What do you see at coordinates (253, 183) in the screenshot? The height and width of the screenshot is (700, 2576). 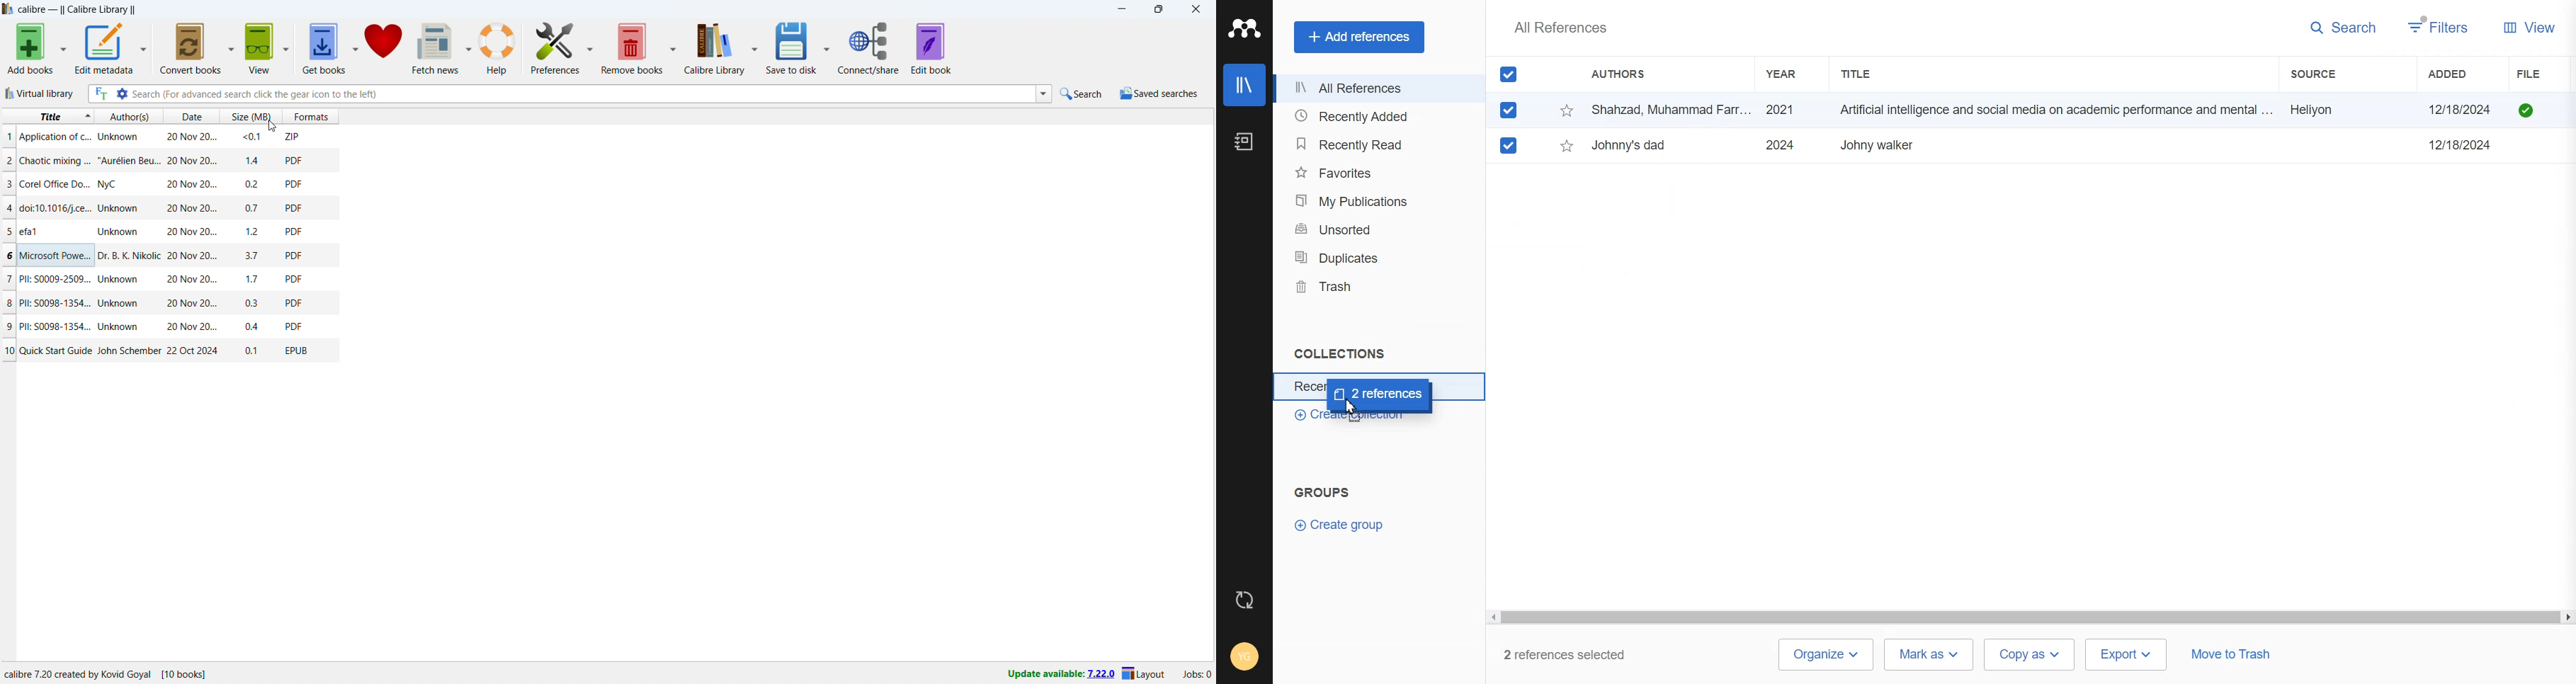 I see `size` at bounding box center [253, 183].